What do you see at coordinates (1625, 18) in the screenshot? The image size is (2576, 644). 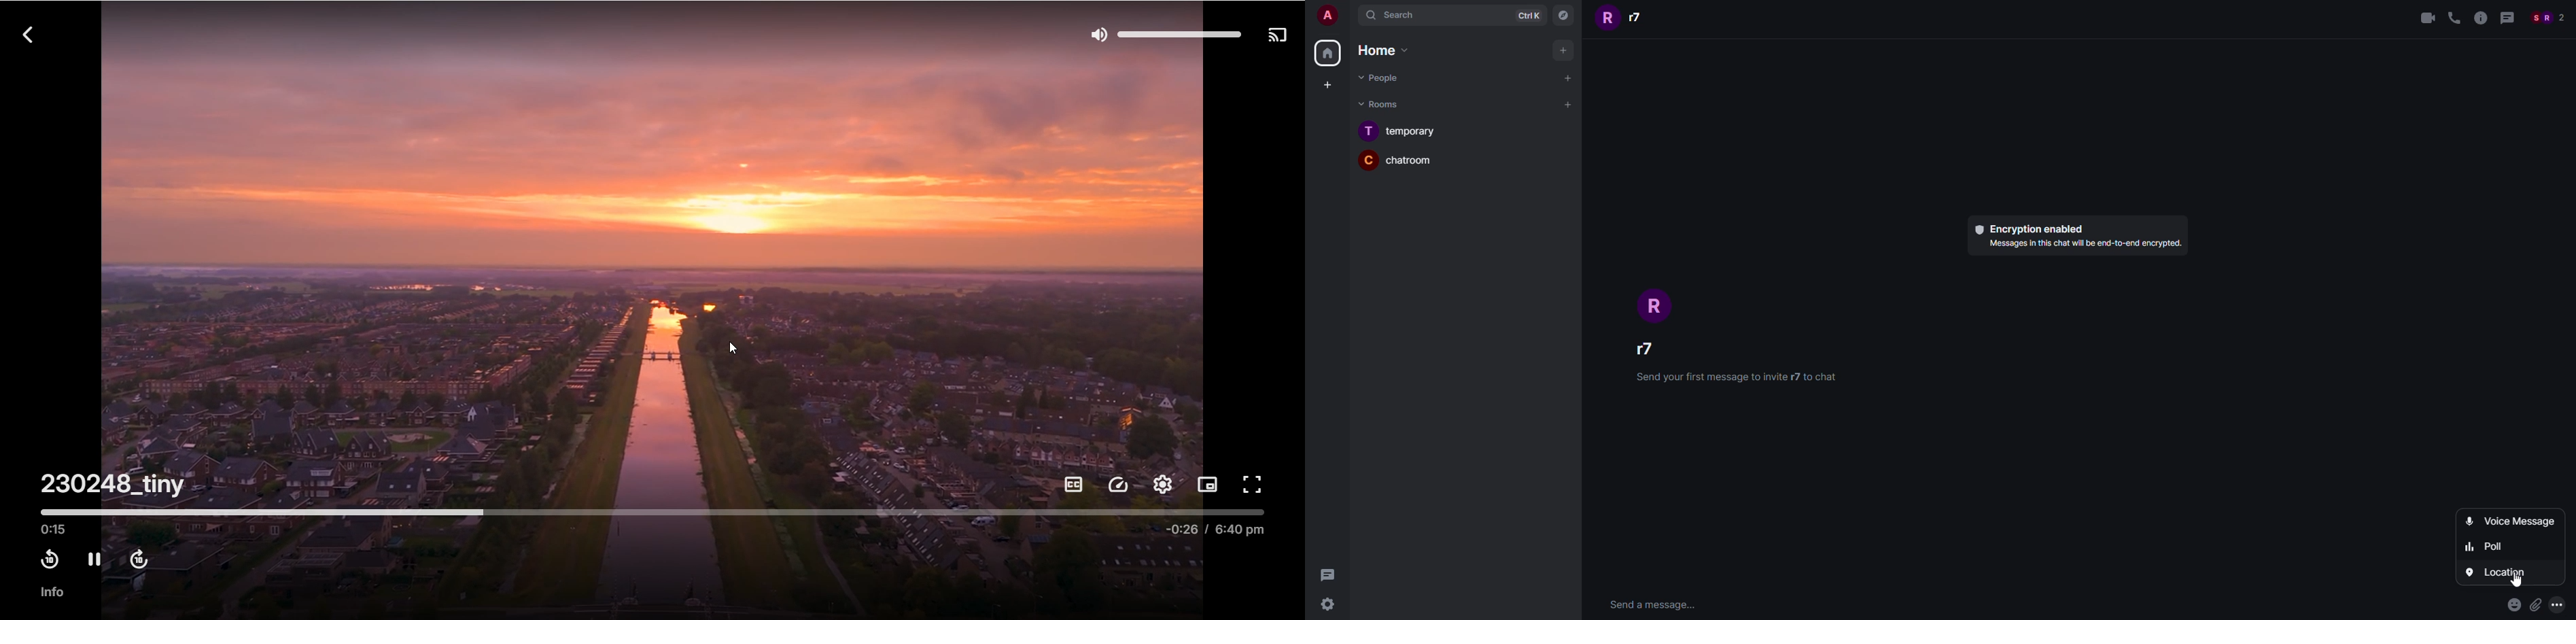 I see `r7` at bounding box center [1625, 18].